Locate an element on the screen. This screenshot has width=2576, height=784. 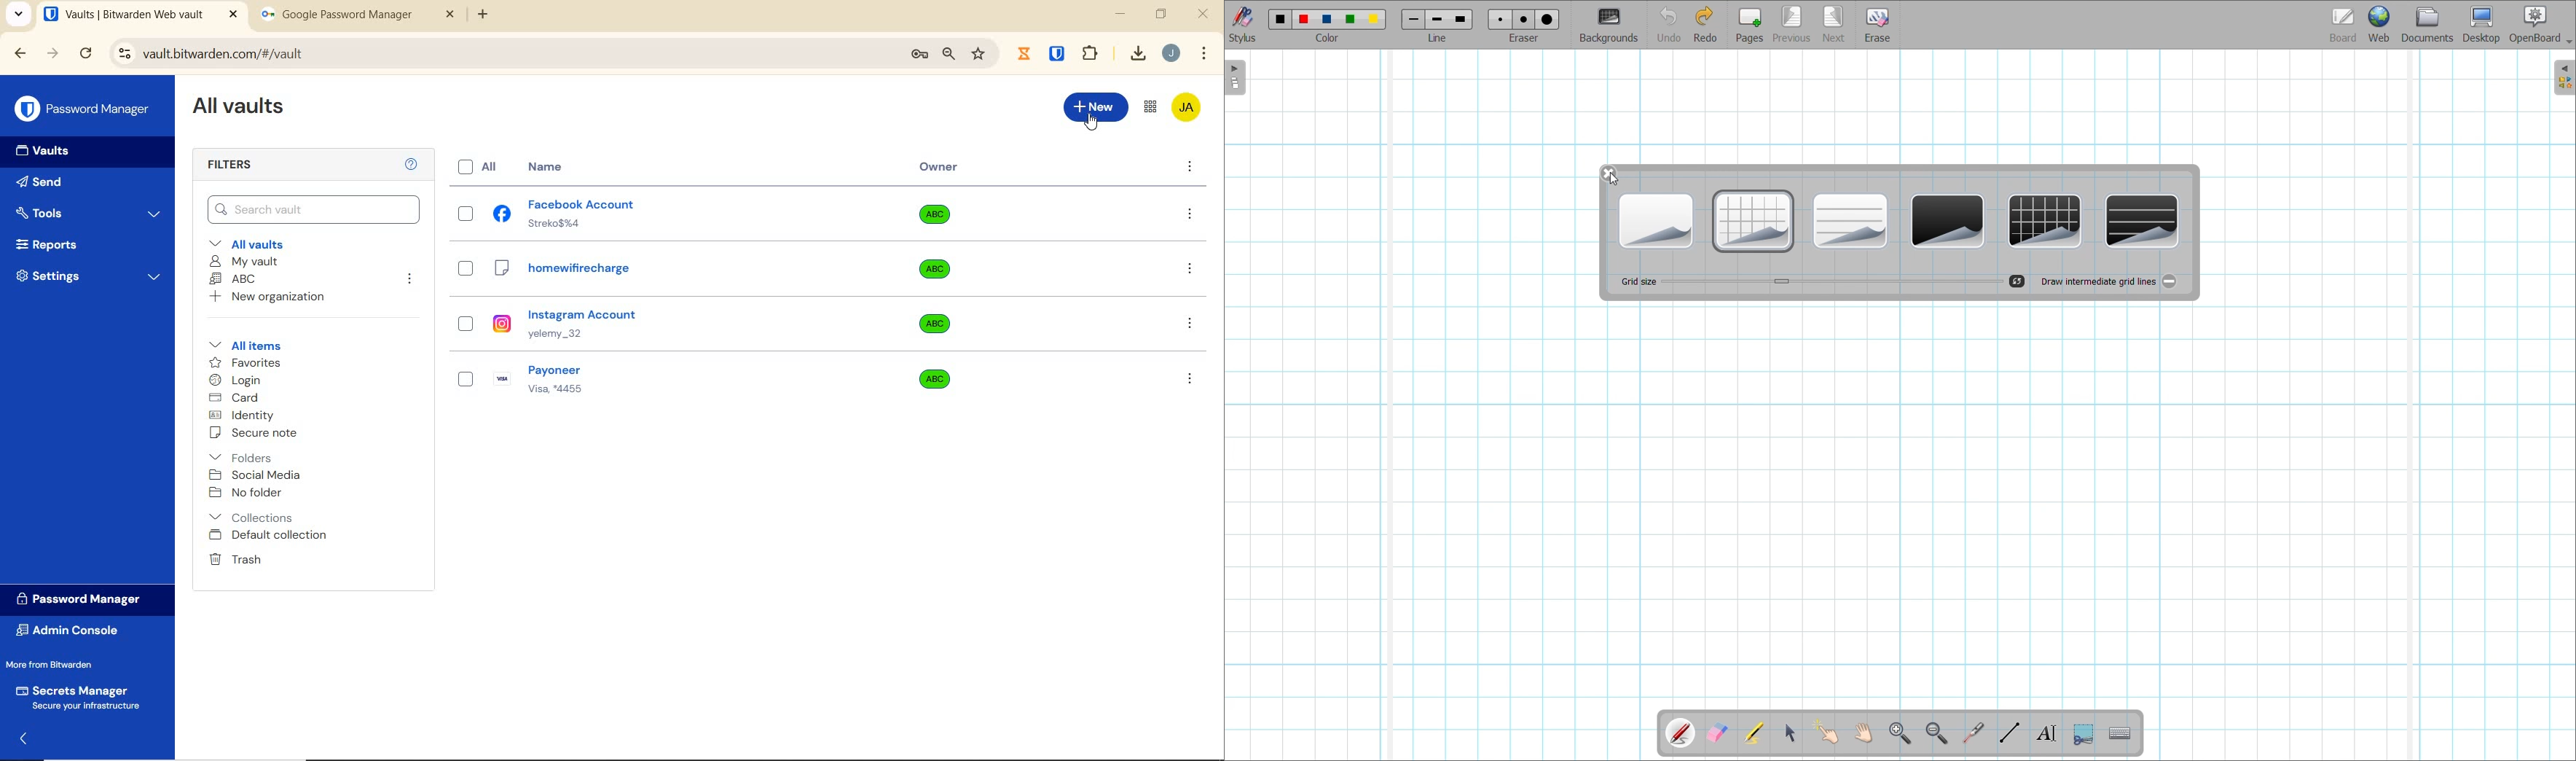
toggle between admin console and password manager is located at coordinates (1149, 108).